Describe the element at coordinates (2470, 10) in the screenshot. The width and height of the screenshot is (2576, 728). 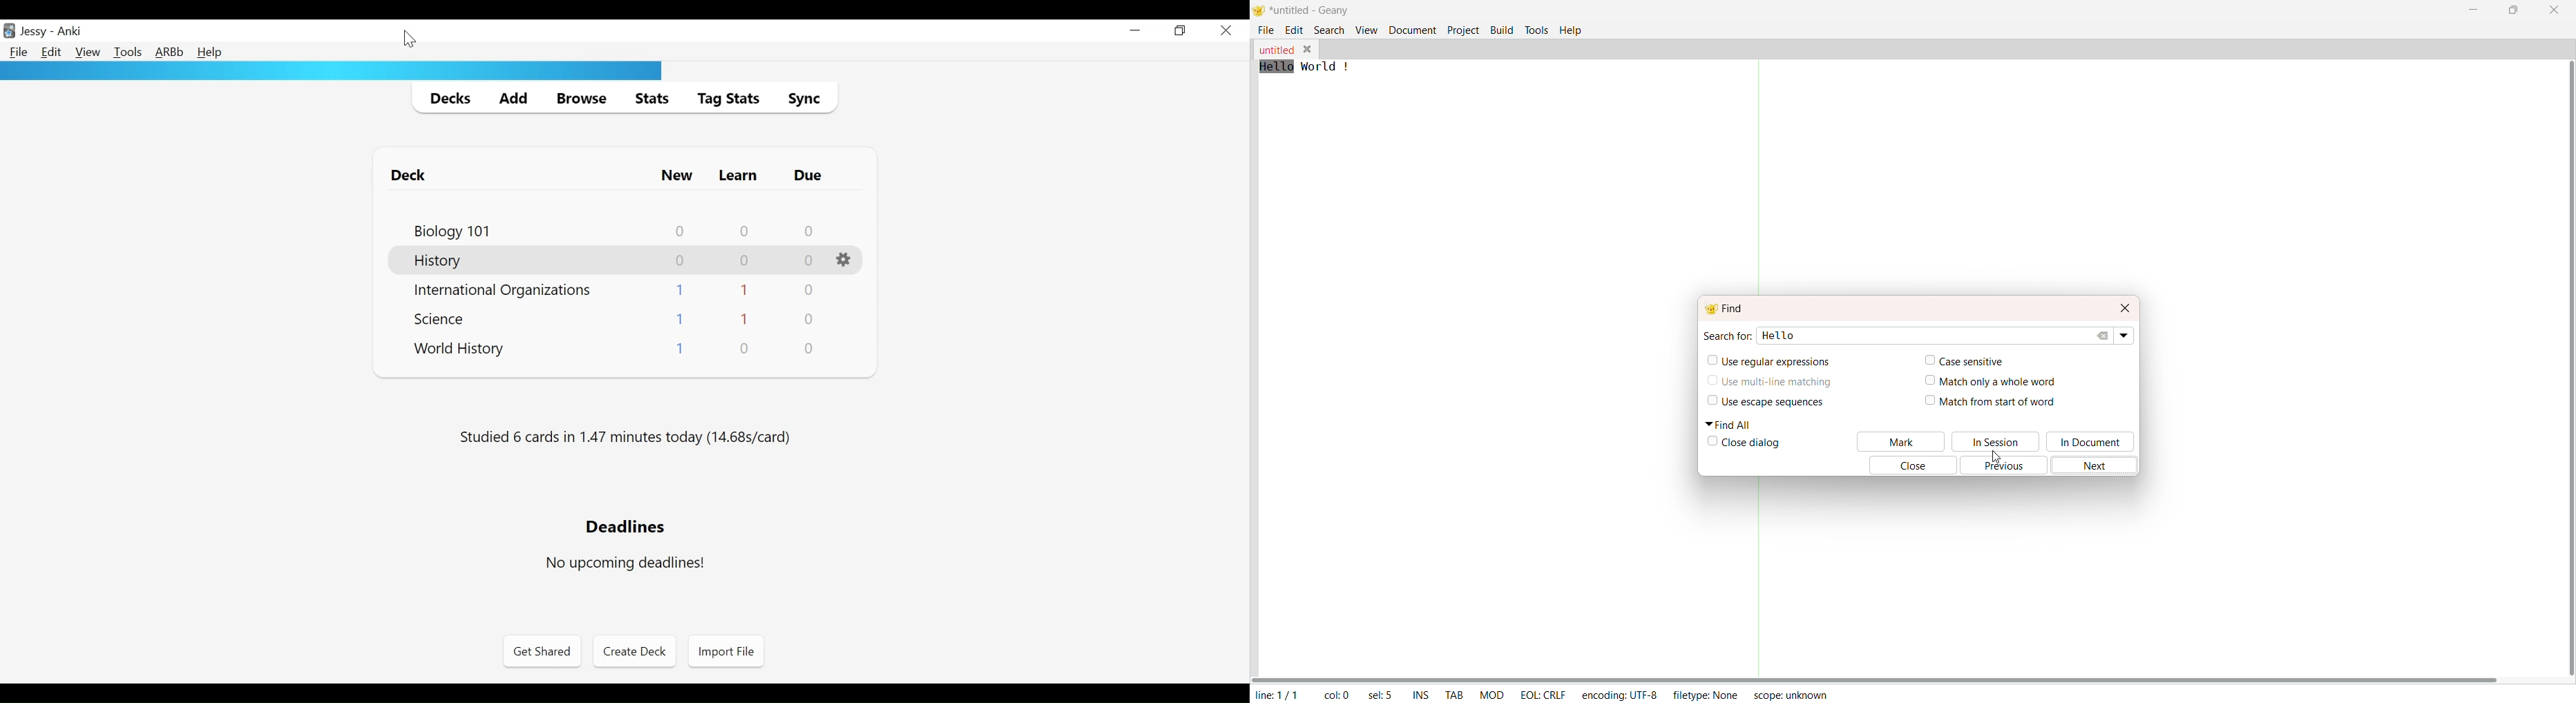
I see `Minimize` at that location.